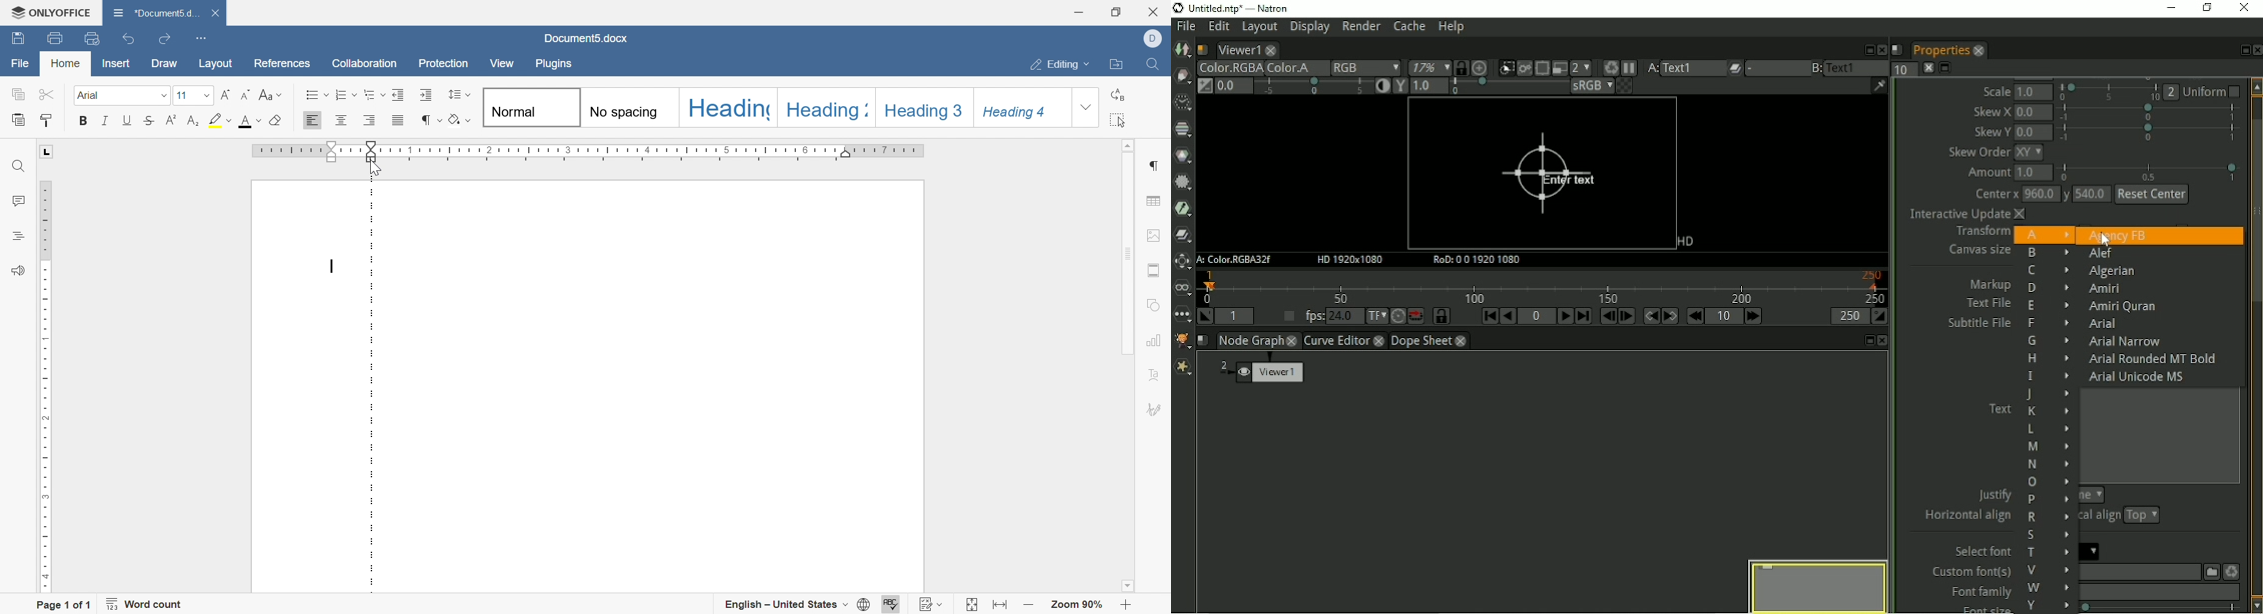 Image resolution: width=2268 pixels, height=616 pixels. Describe the element at coordinates (1081, 11) in the screenshot. I see `minimize` at that location.